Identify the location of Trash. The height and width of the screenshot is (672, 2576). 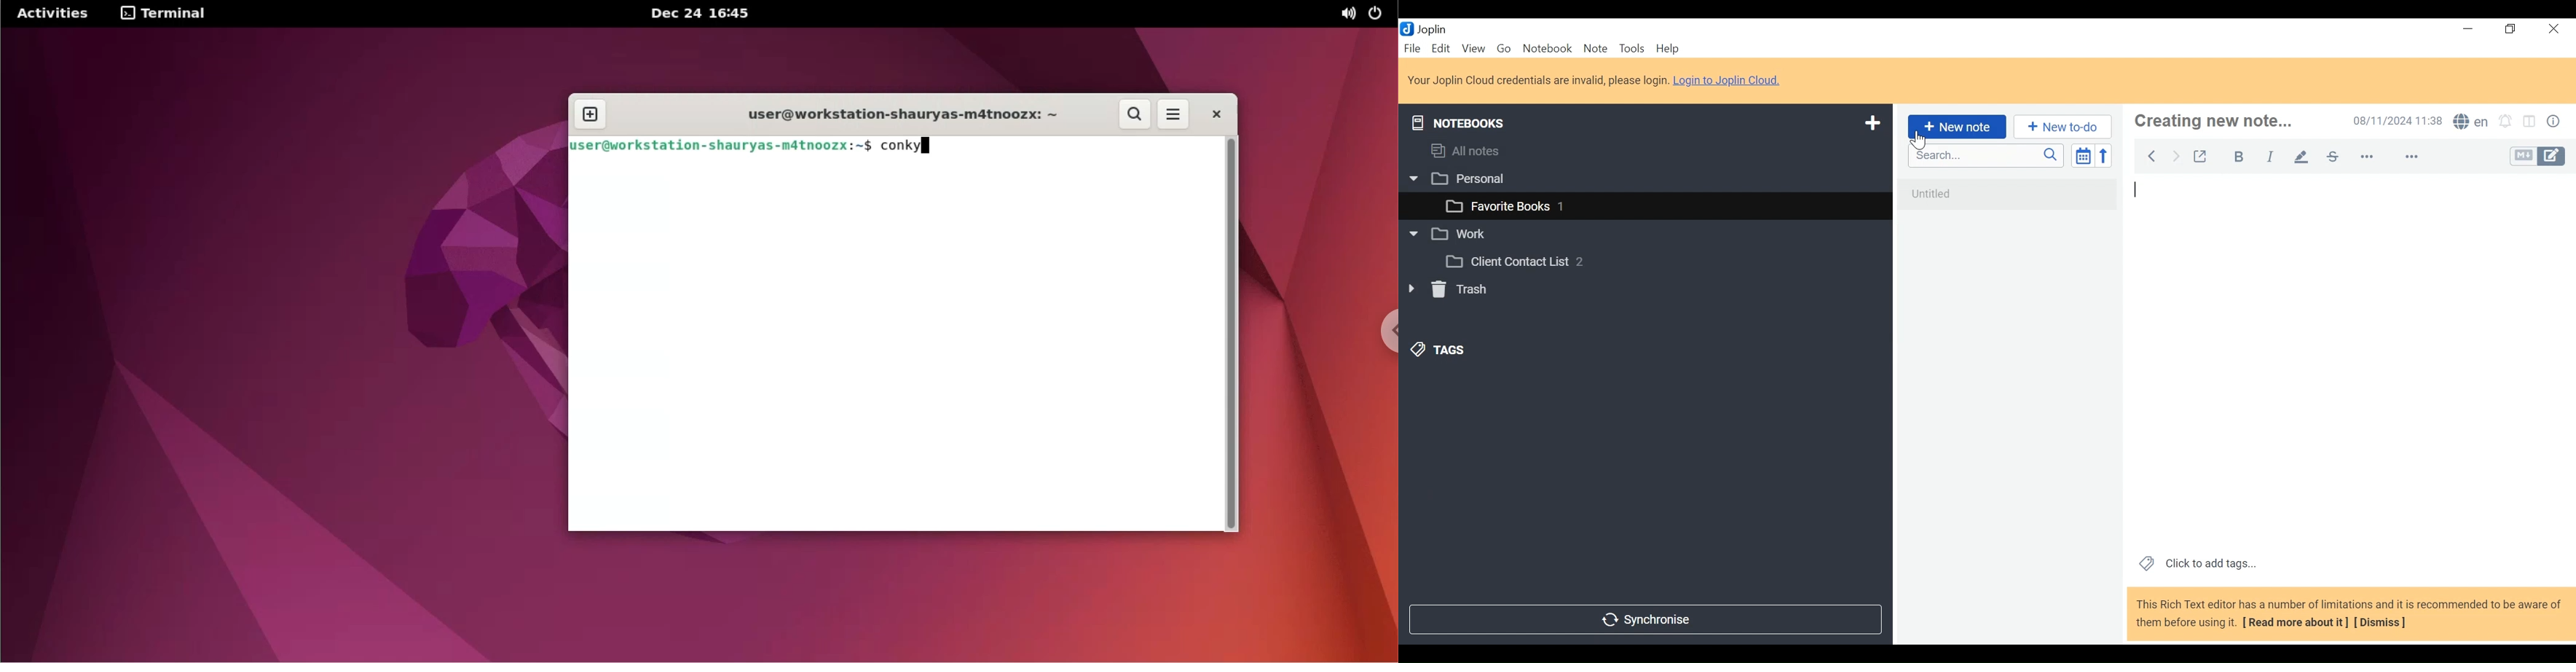
(1449, 292).